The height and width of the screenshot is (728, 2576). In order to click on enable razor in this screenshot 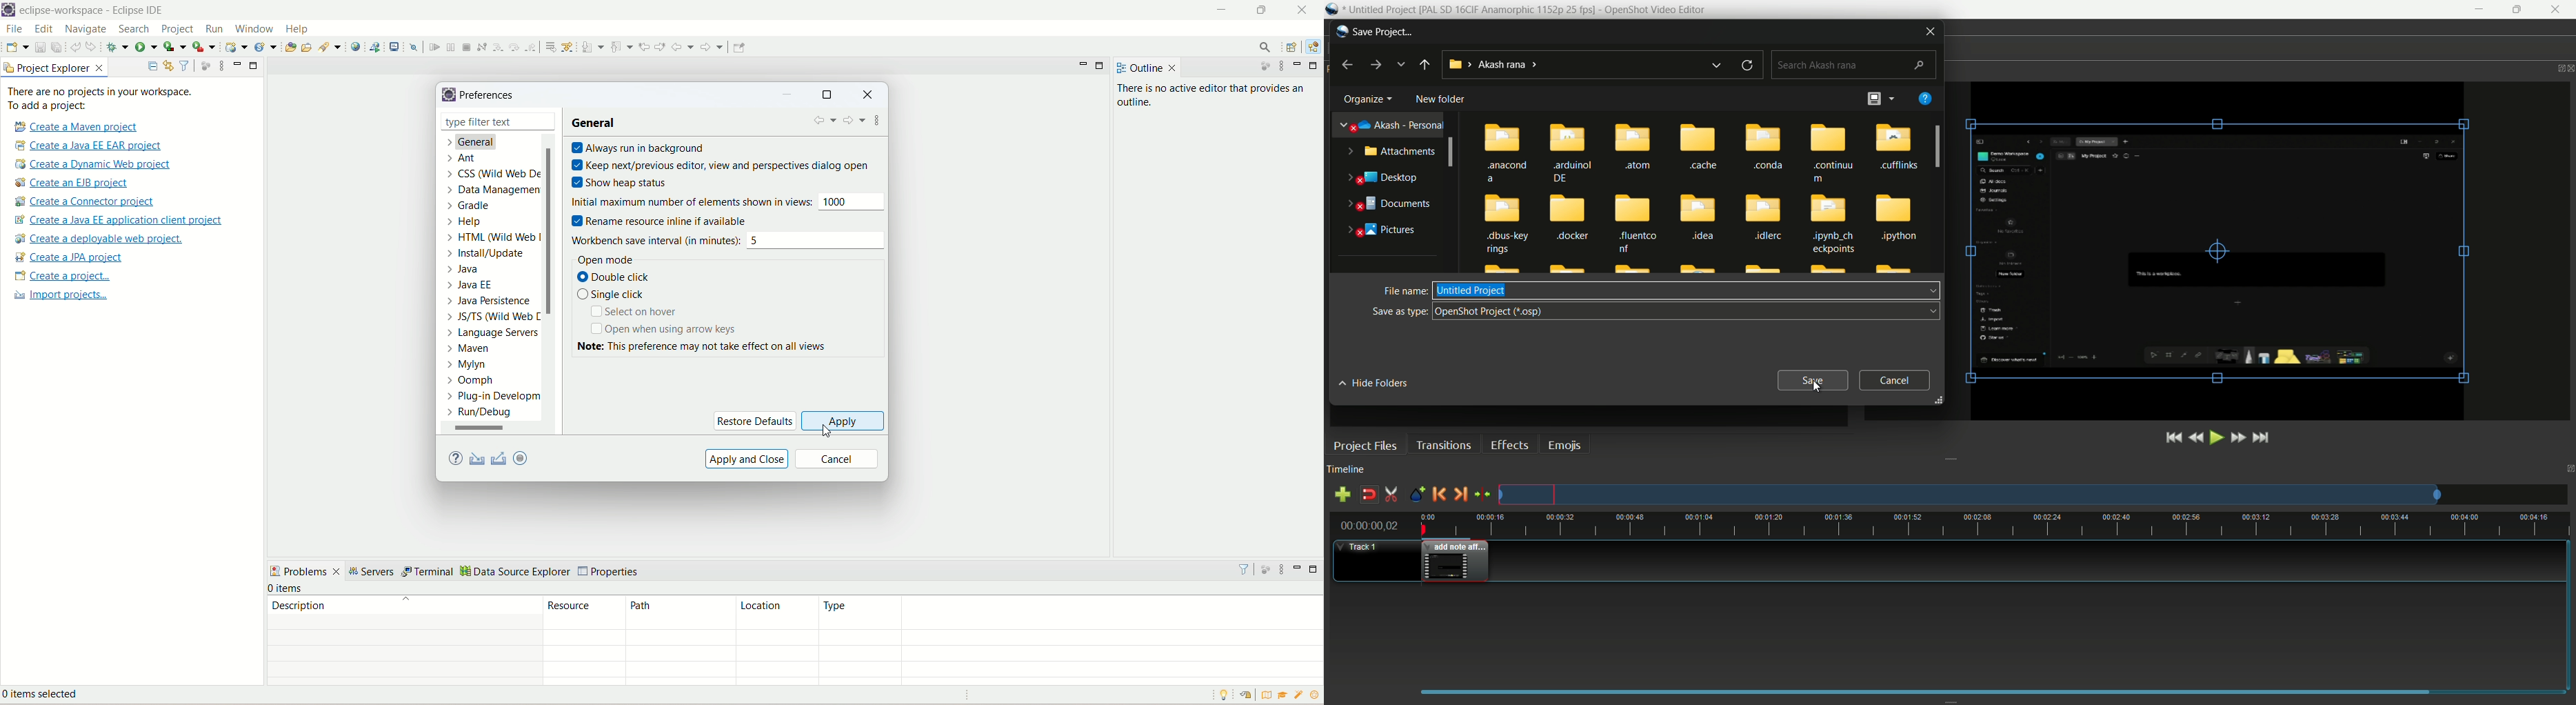, I will do `click(1391, 495)`.